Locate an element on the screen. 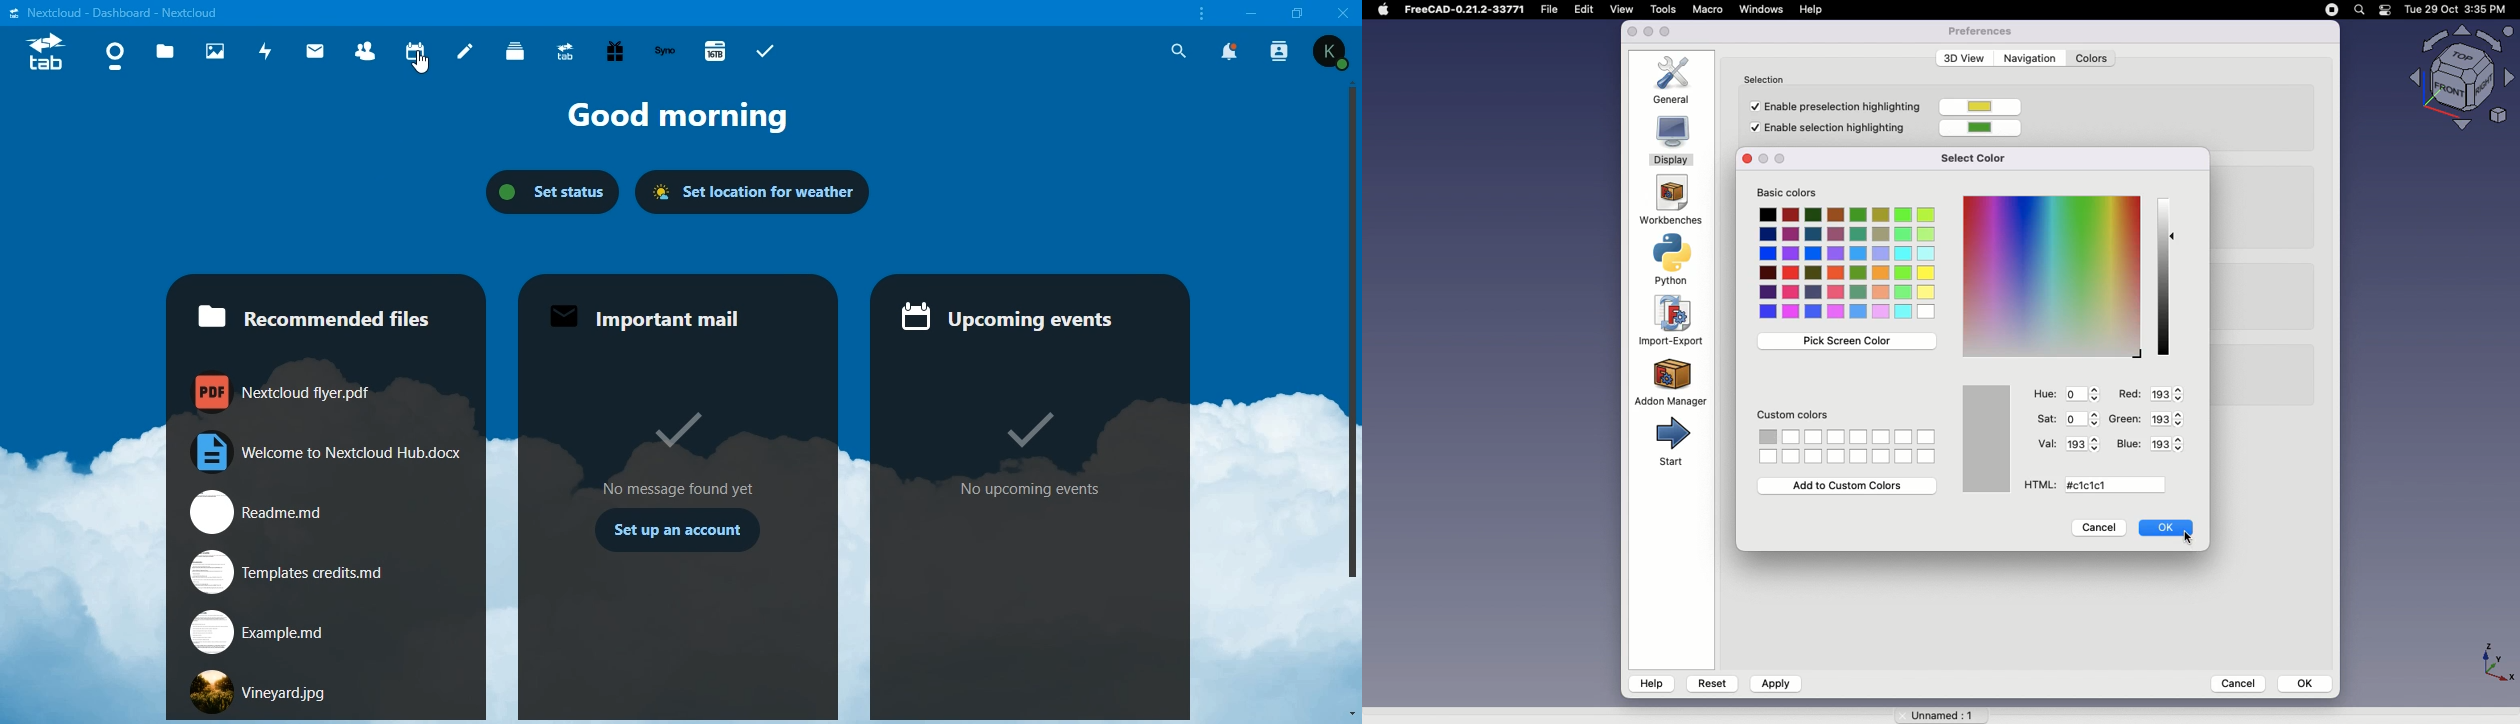 The width and height of the screenshot is (2520, 728). Colors is located at coordinates (1850, 447).